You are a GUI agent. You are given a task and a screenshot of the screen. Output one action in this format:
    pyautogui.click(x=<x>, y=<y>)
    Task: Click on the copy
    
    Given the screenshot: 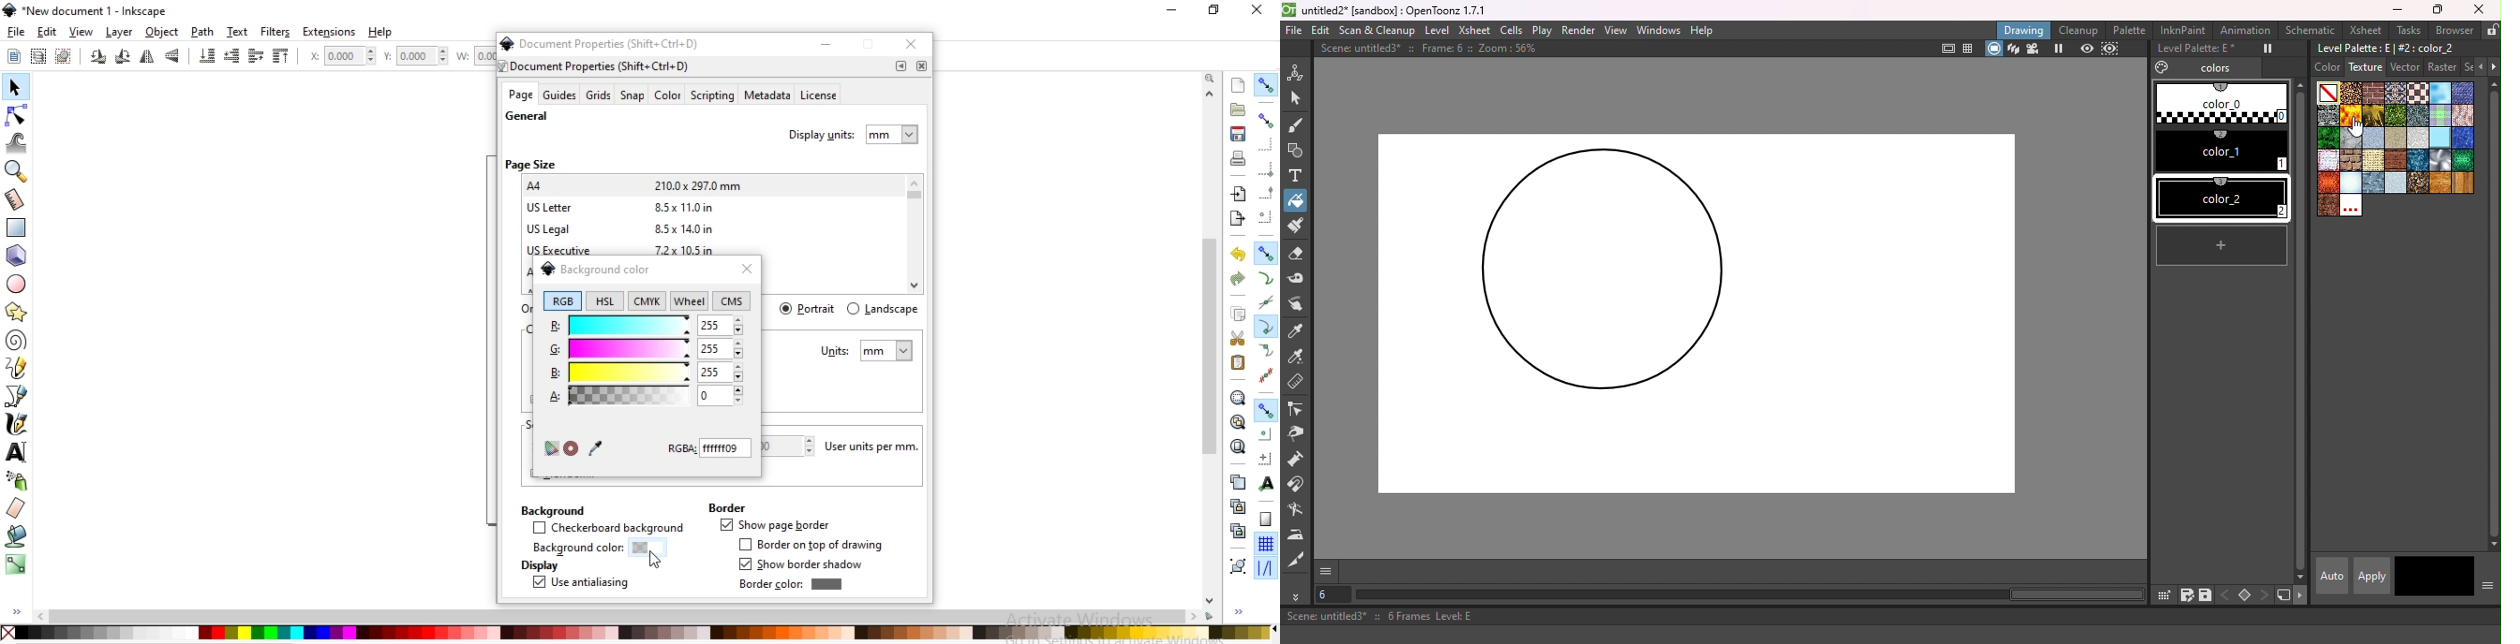 What is the action you would take?
    pyautogui.click(x=1238, y=315)
    